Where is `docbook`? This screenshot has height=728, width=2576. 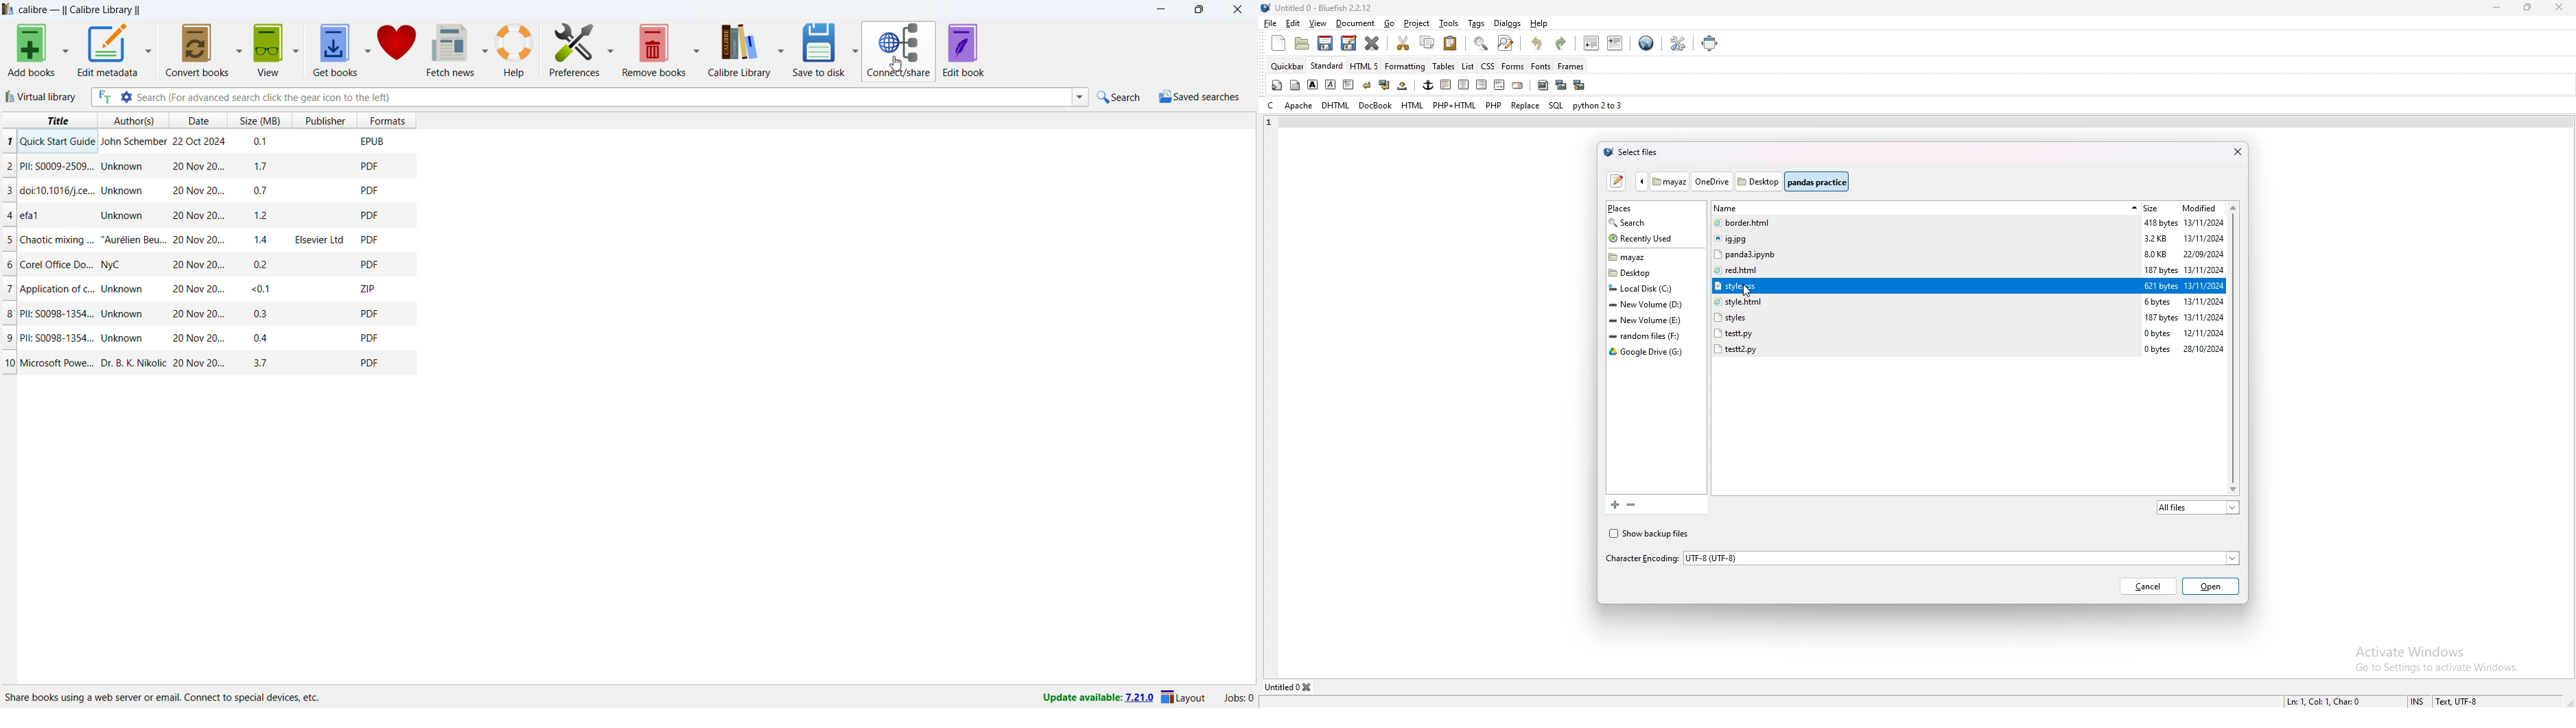
docbook is located at coordinates (1376, 106).